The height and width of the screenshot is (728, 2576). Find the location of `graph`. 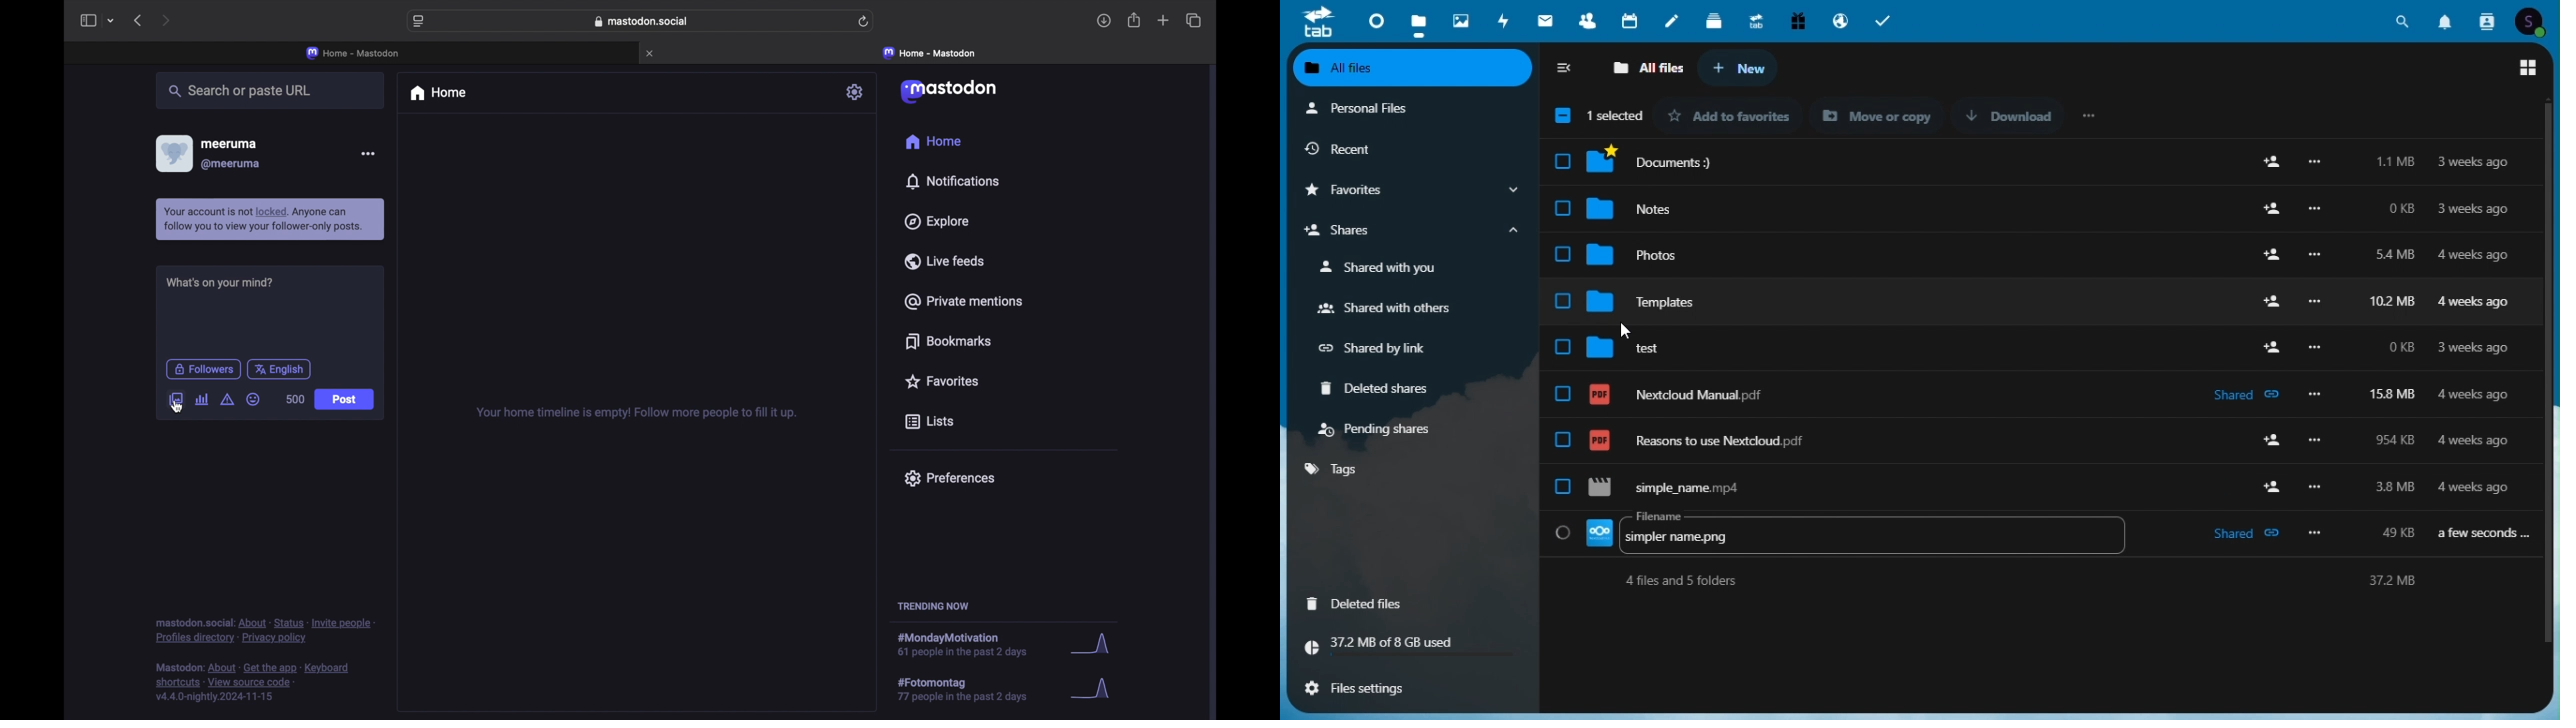

graph is located at coordinates (1095, 691).